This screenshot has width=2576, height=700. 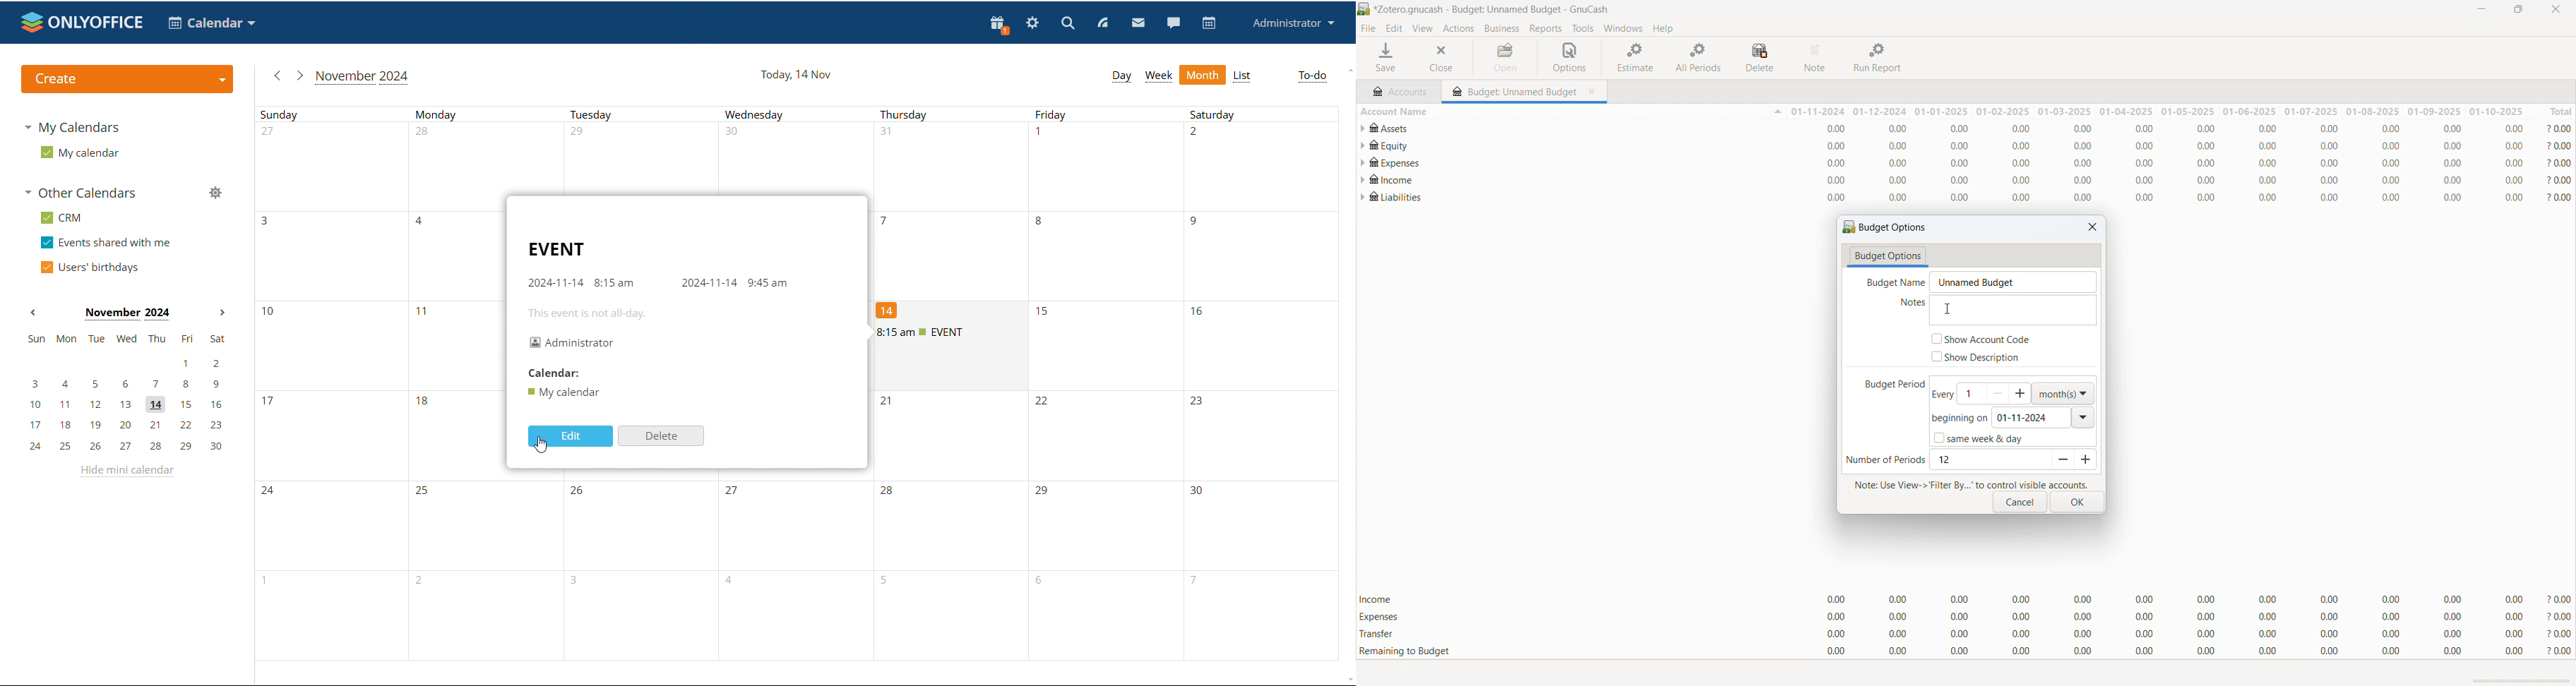 I want to click on remaining to budget total, so click(x=1966, y=652).